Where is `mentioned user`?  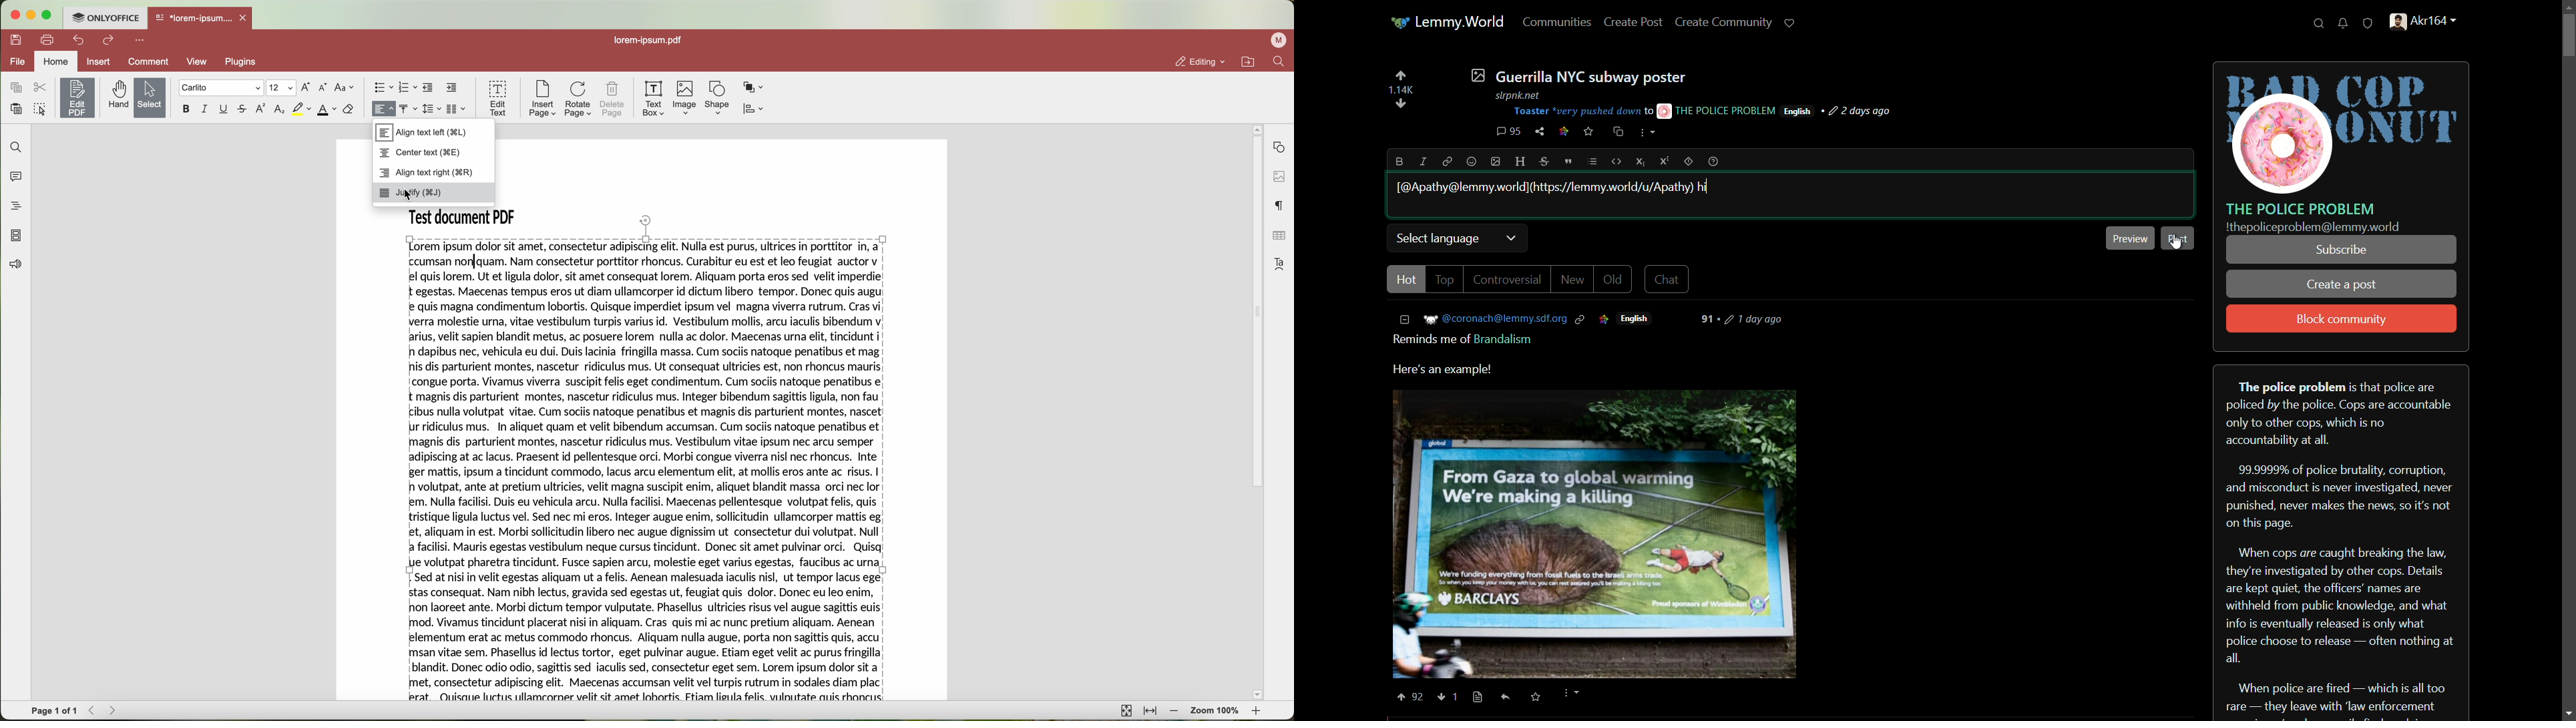
mentioned user is located at coordinates (1546, 186).